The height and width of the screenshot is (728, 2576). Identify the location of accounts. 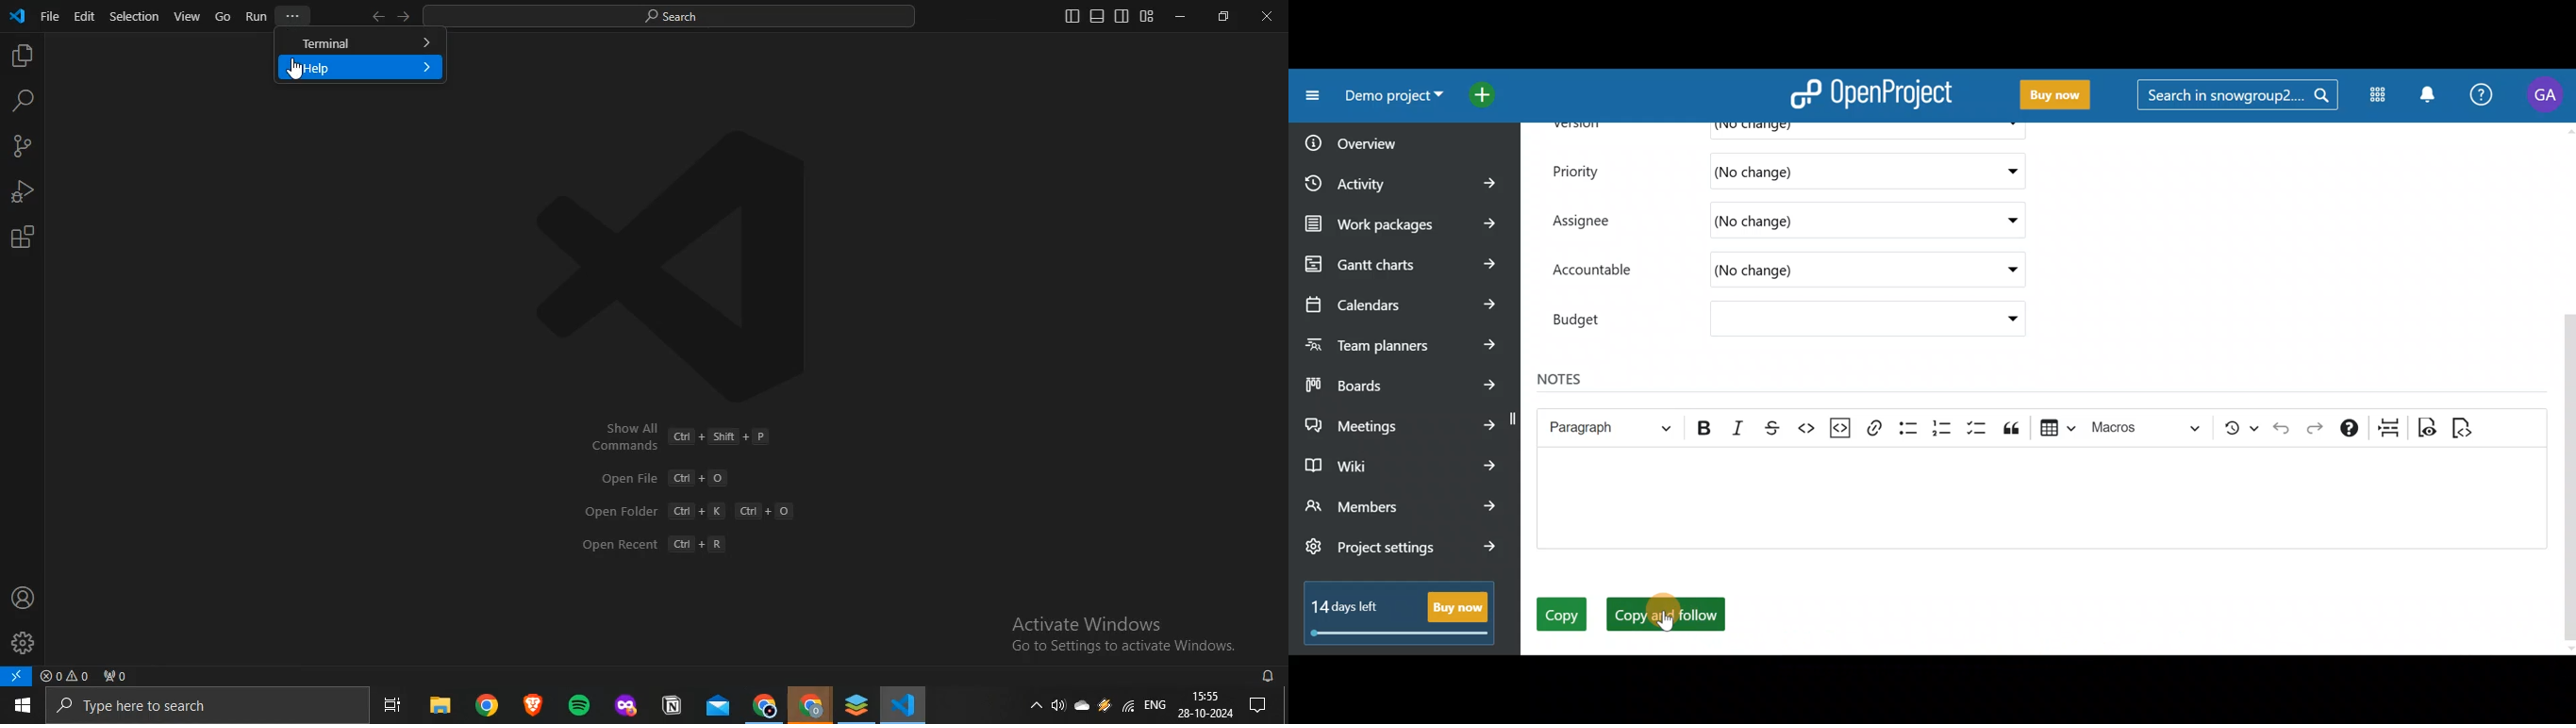
(22, 597).